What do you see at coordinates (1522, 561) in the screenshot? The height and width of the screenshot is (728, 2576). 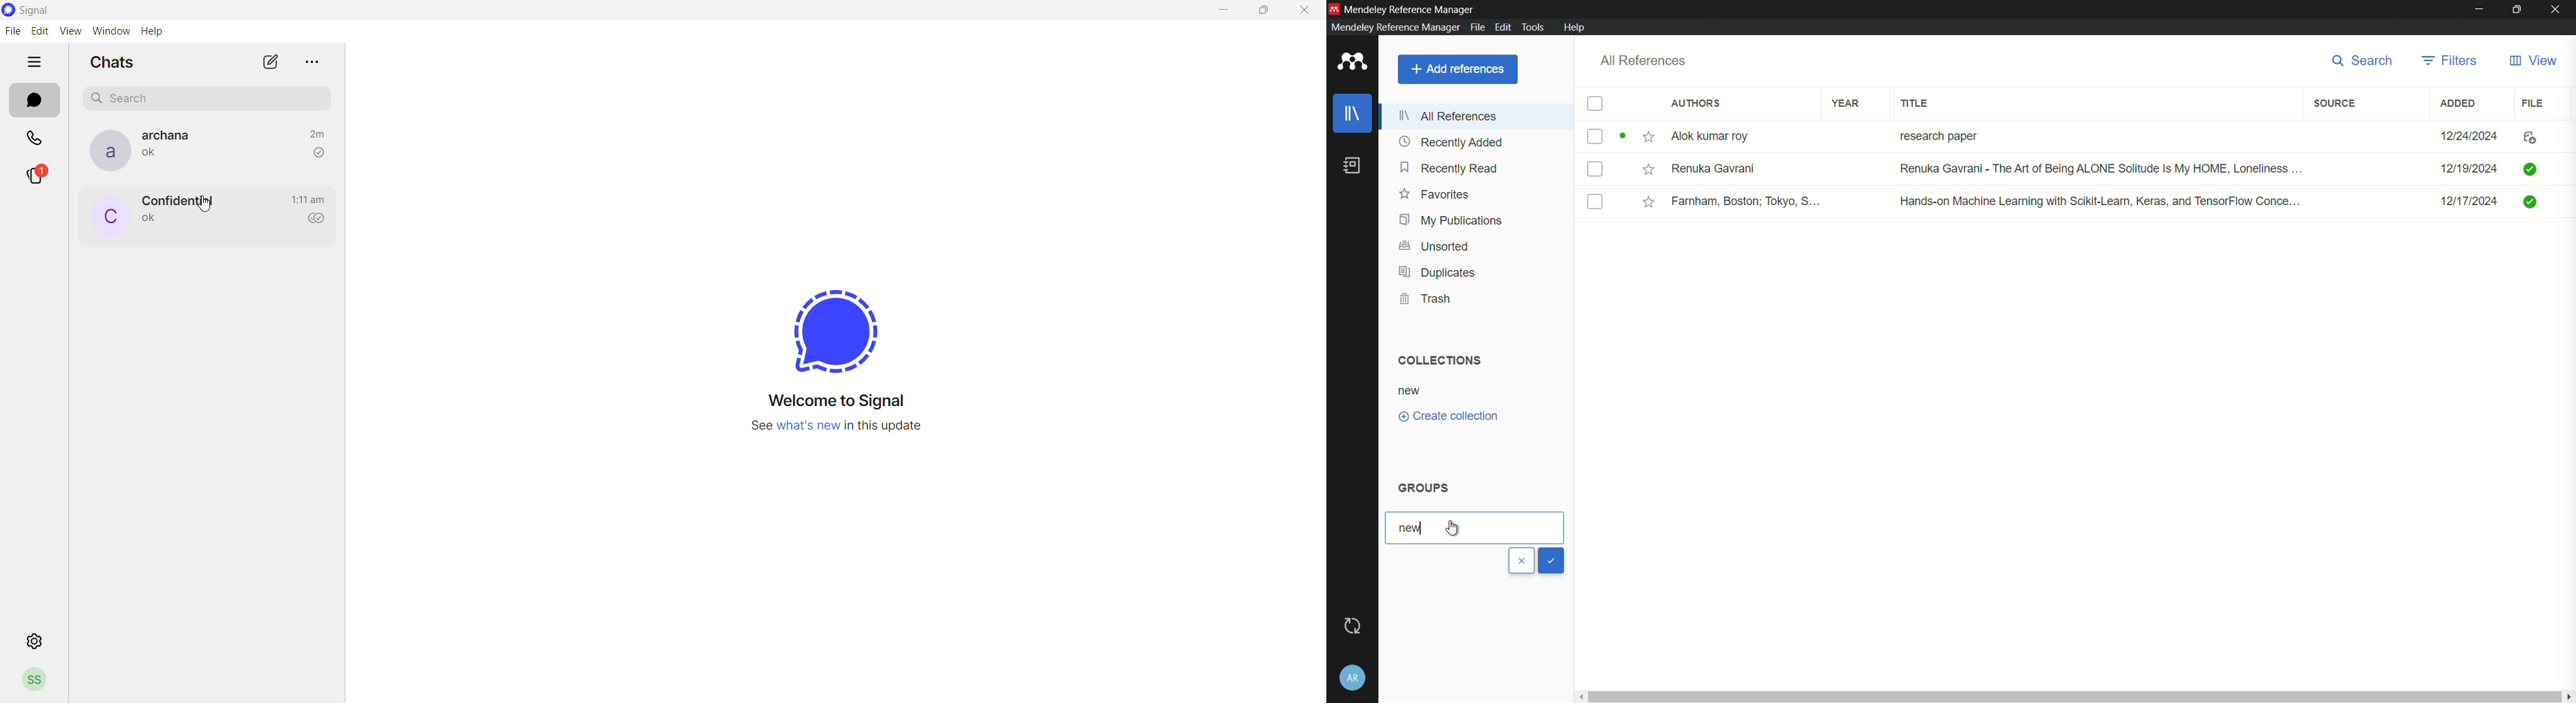 I see `cancel` at bounding box center [1522, 561].